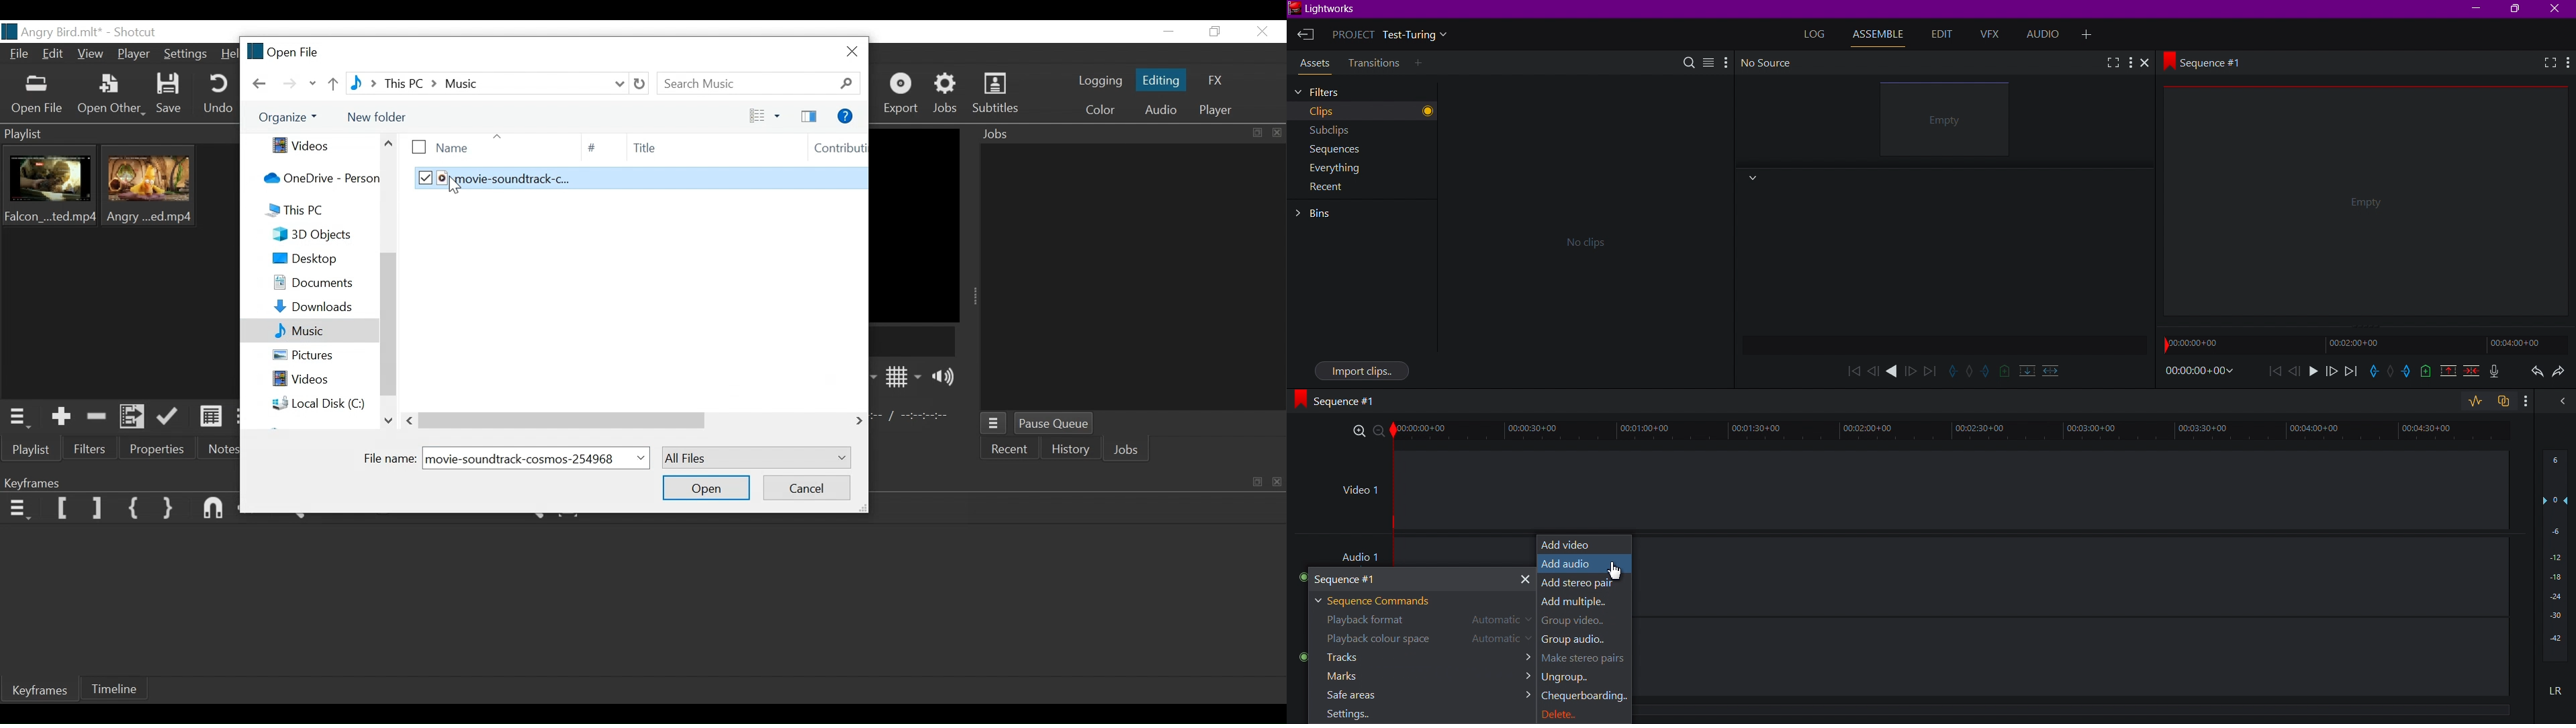  What do you see at coordinates (1253, 481) in the screenshot?
I see `minimize` at bounding box center [1253, 481].